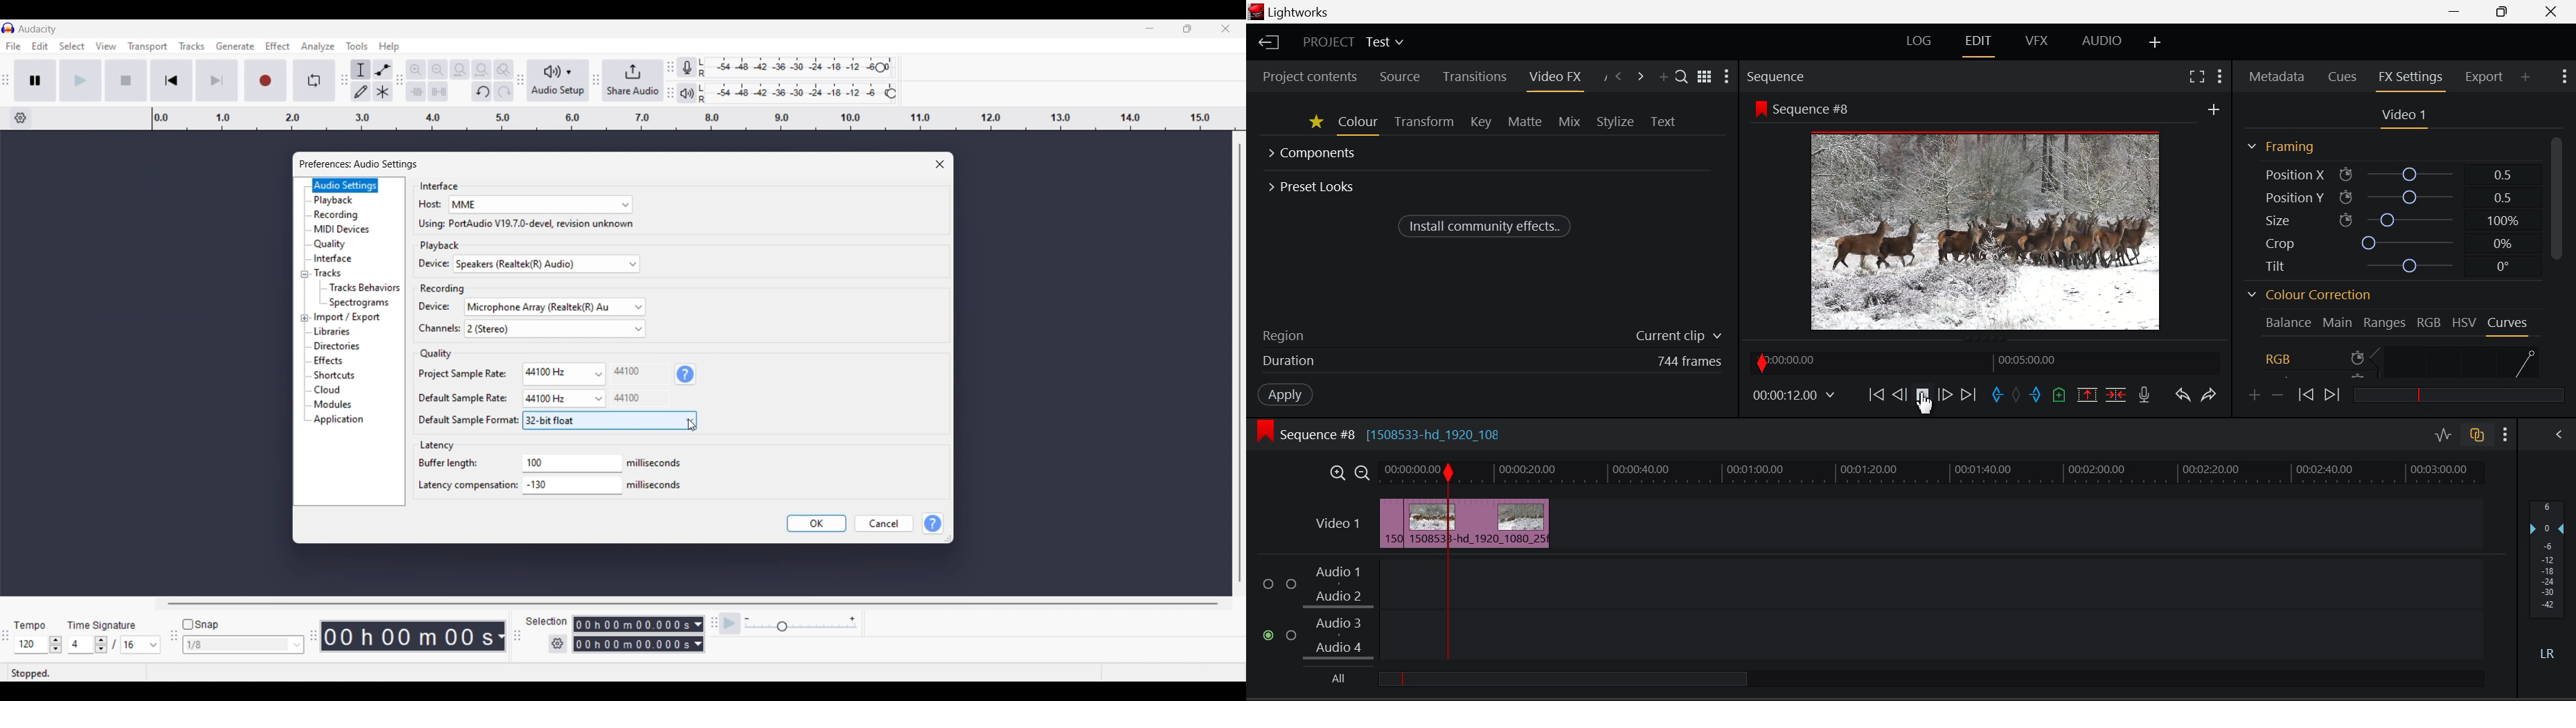 This screenshot has width=2576, height=728. What do you see at coordinates (2036, 395) in the screenshot?
I see `Mark Out` at bounding box center [2036, 395].